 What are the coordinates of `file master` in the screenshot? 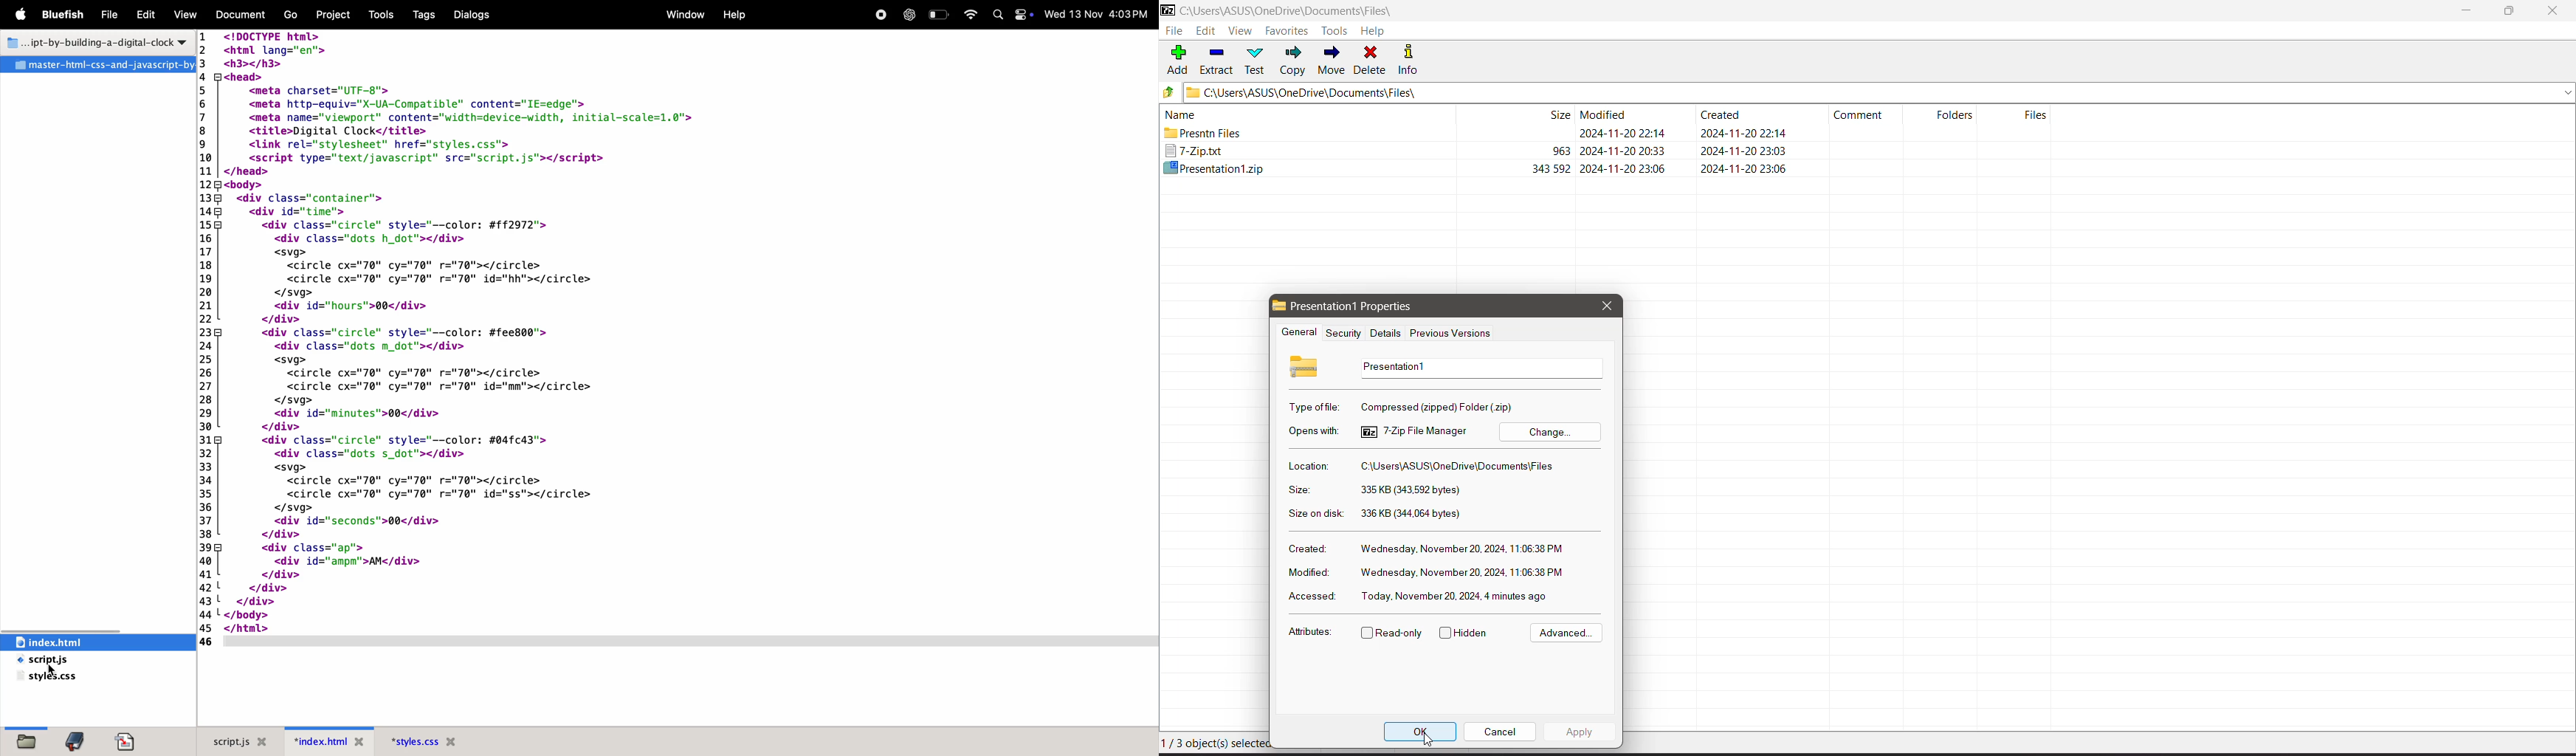 It's located at (98, 65).